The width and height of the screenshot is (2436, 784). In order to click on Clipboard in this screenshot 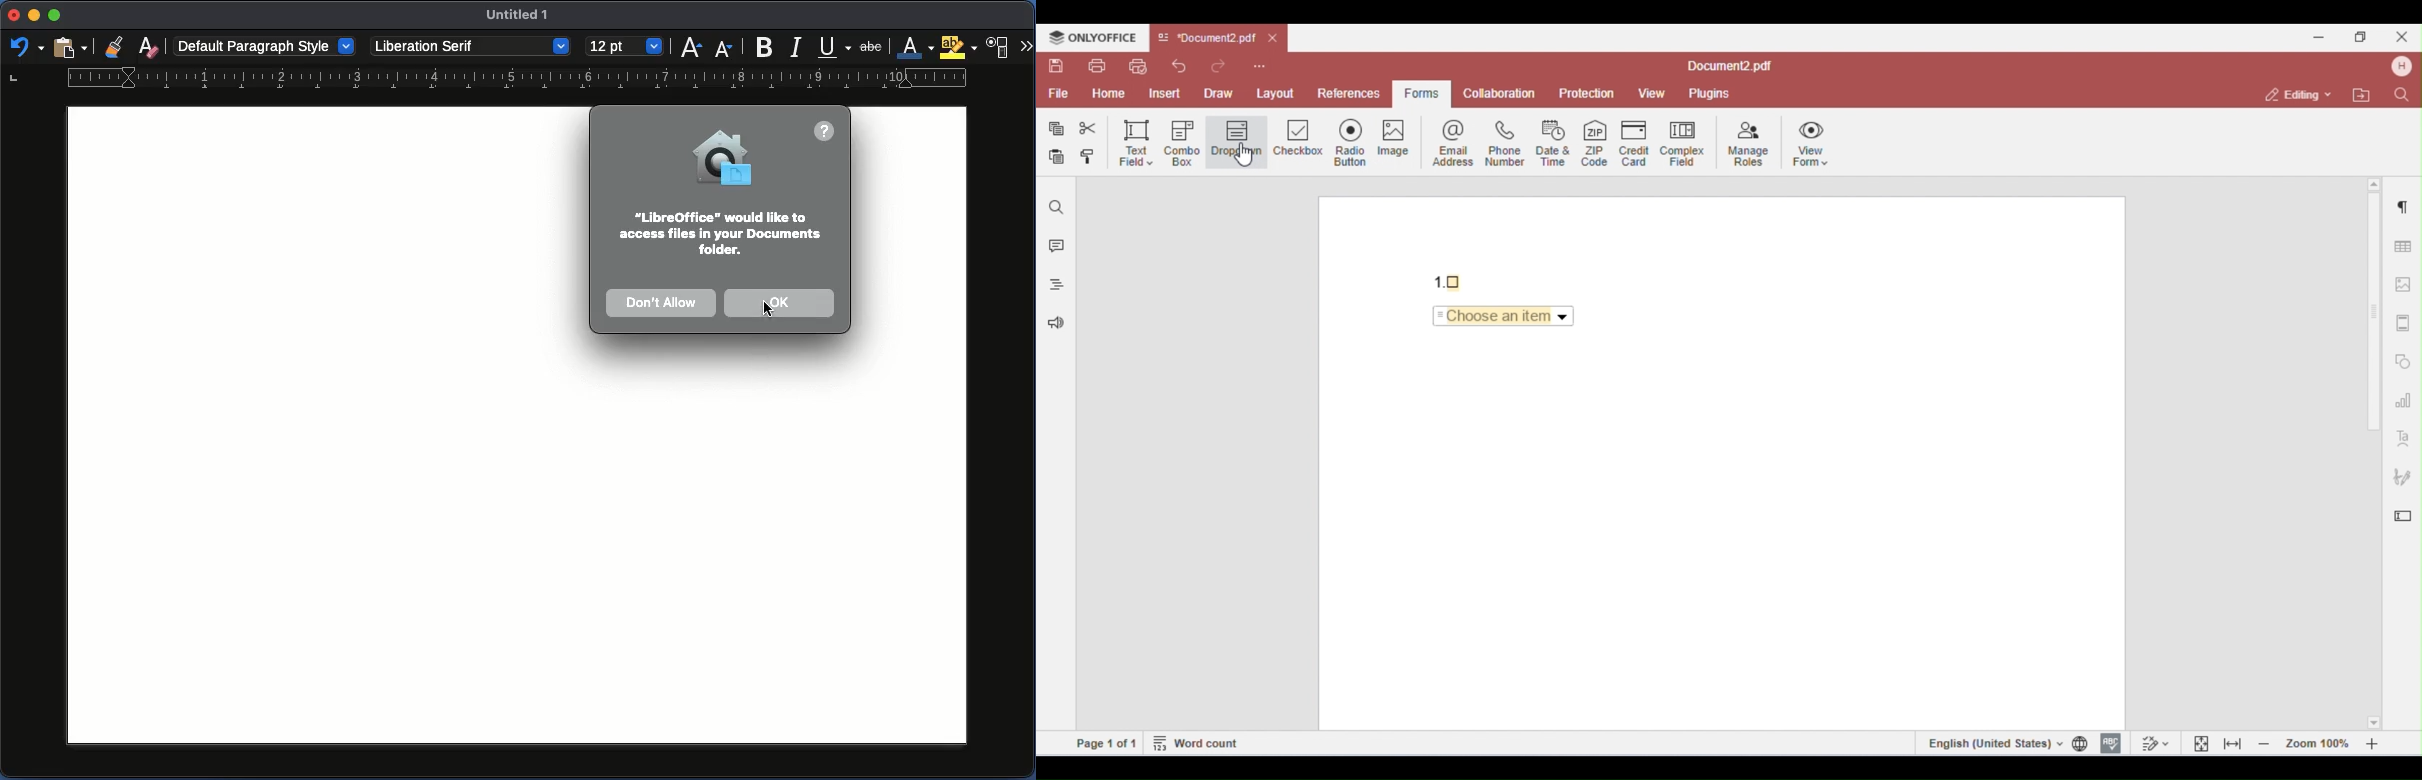, I will do `click(70, 46)`.